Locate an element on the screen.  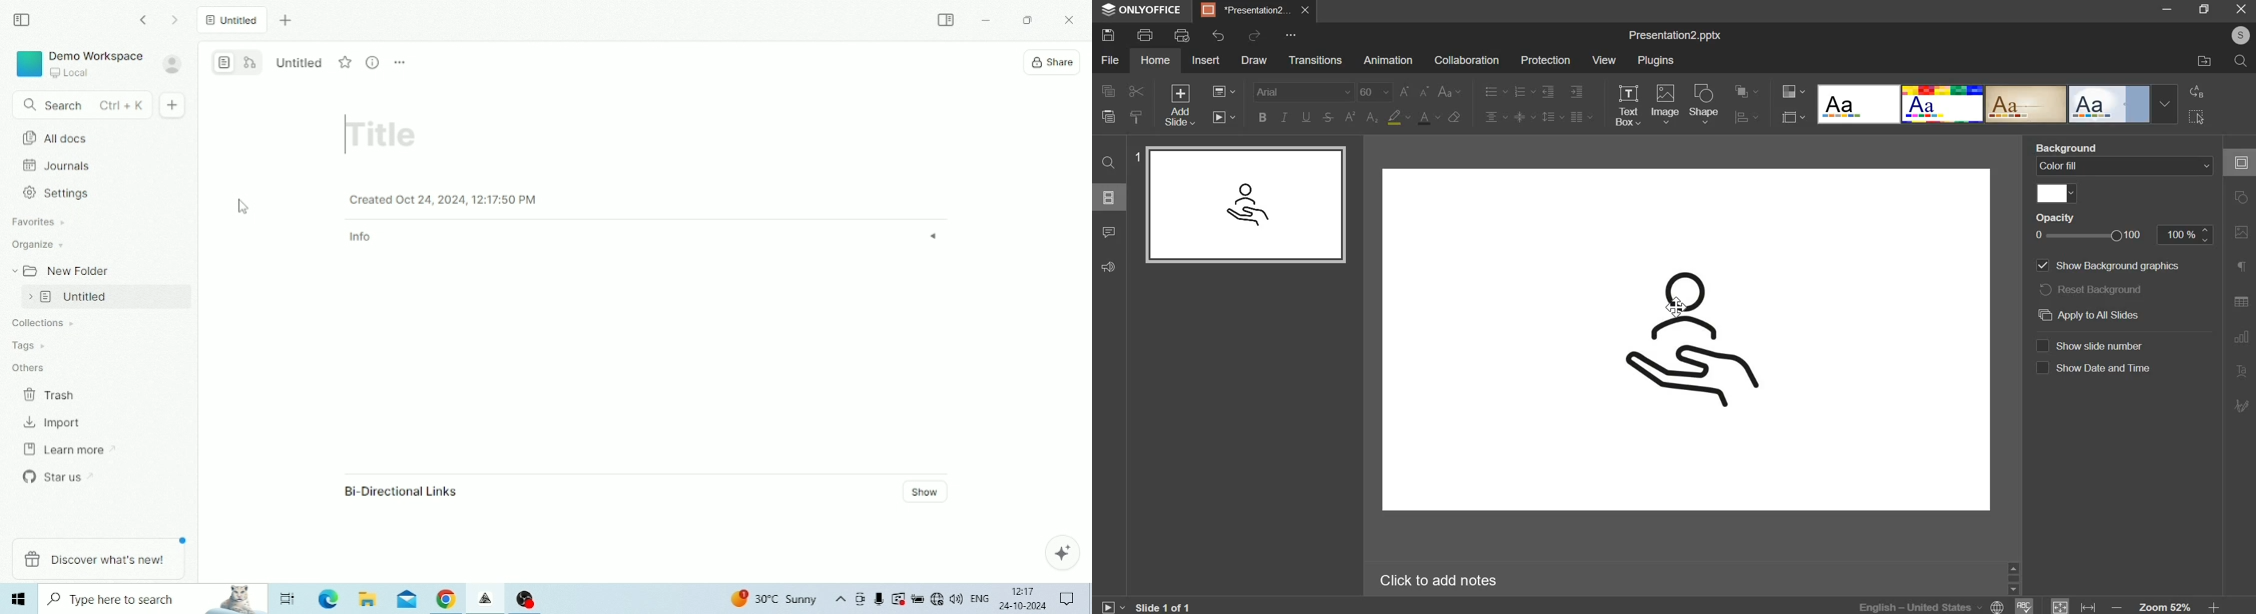
text box is located at coordinates (1629, 105).